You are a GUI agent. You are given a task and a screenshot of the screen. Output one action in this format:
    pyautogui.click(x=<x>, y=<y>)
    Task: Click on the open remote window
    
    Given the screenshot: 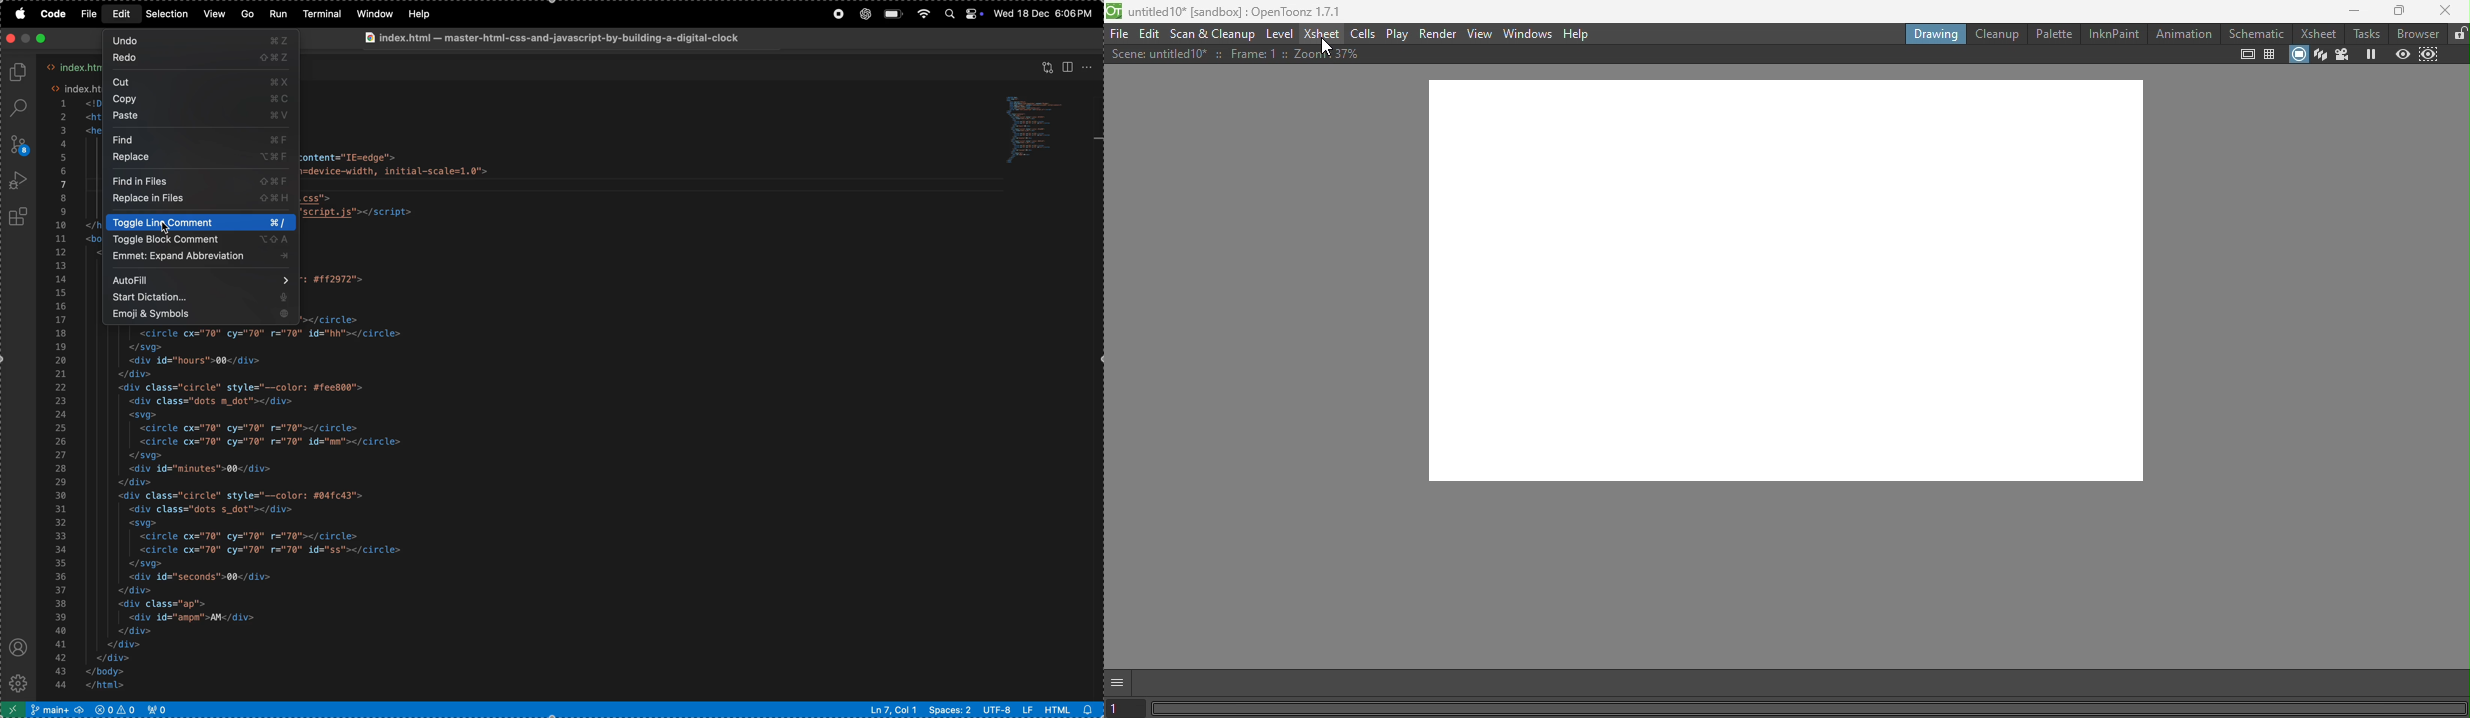 What is the action you would take?
    pyautogui.click(x=13, y=710)
    